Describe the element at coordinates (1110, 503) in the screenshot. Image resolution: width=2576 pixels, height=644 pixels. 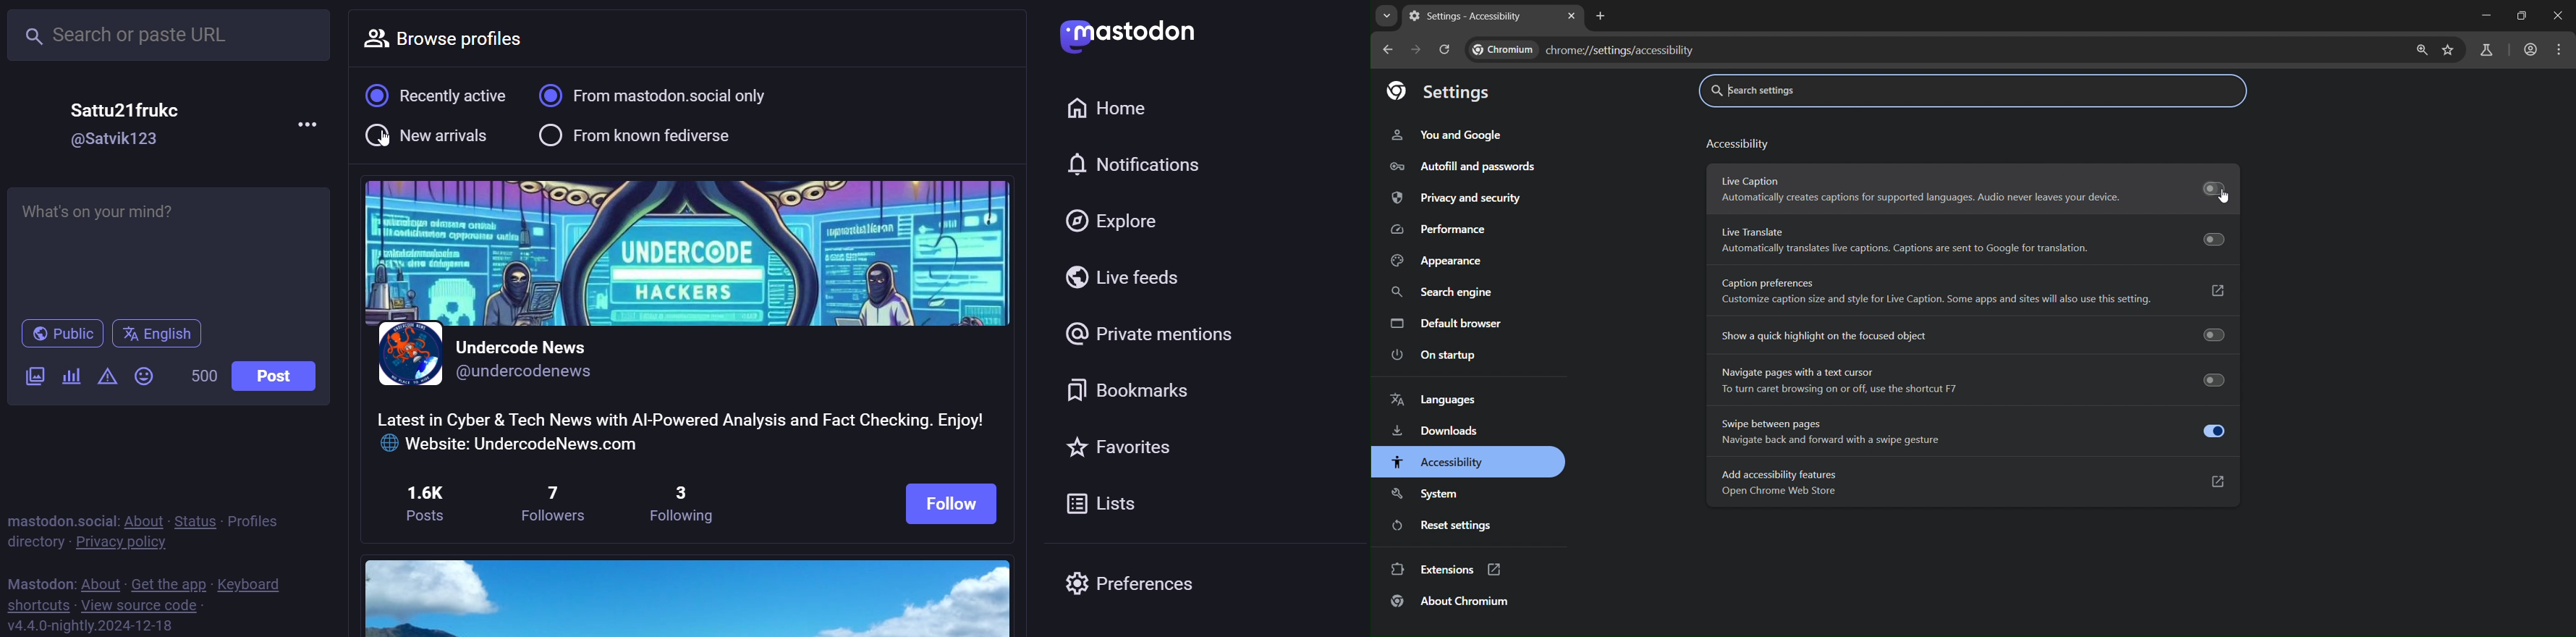
I see `list` at that location.